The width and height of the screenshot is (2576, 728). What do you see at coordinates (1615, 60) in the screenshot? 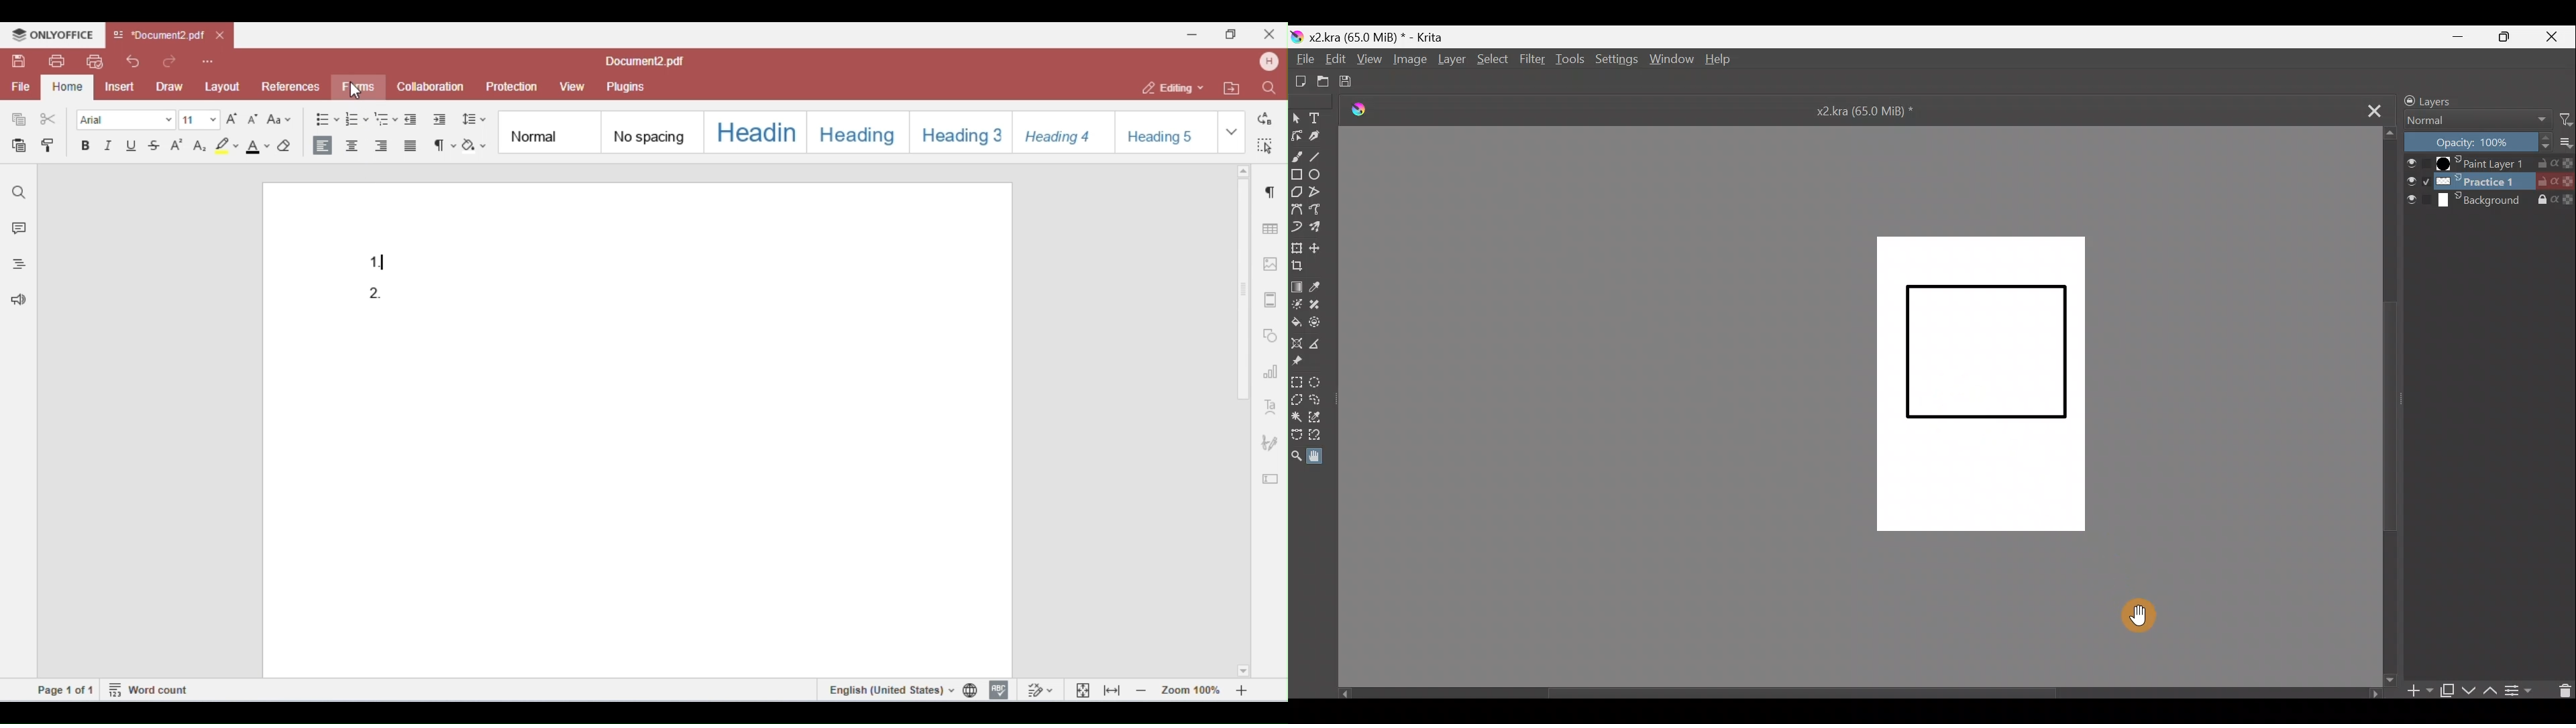
I see `Settings` at bounding box center [1615, 60].